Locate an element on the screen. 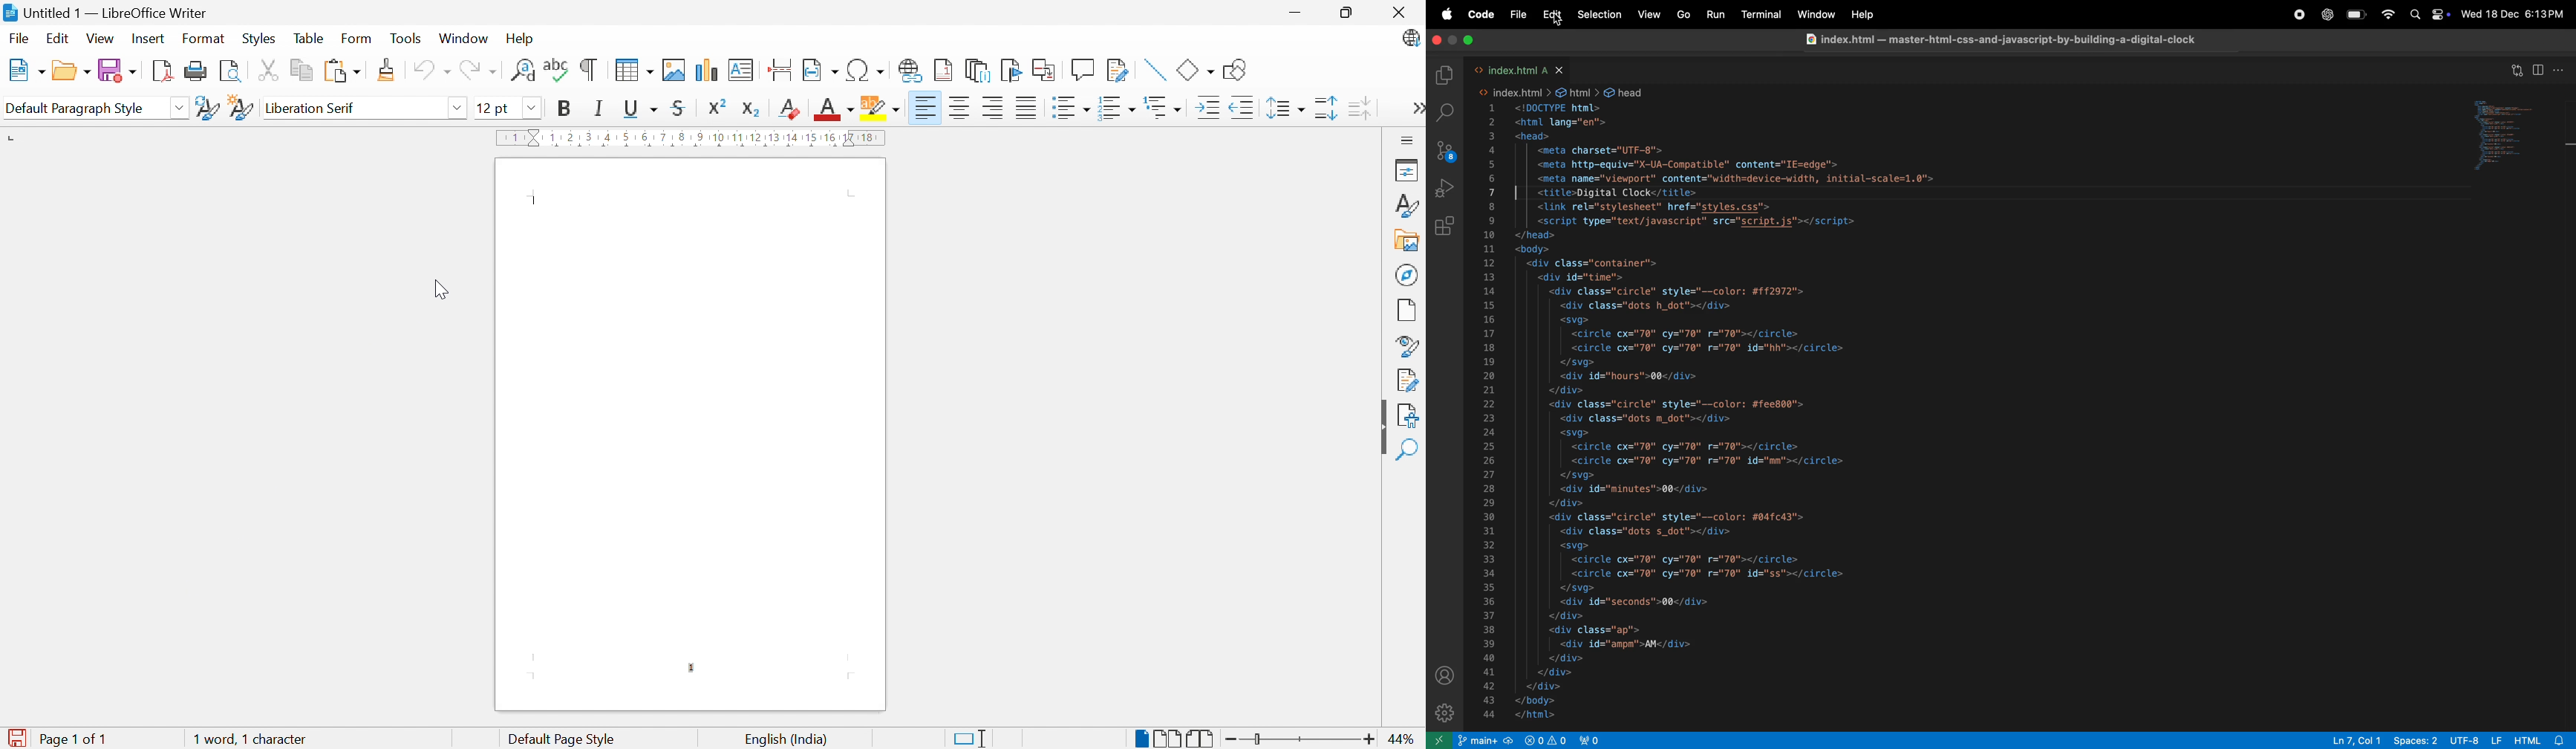  Tools is located at coordinates (405, 39).